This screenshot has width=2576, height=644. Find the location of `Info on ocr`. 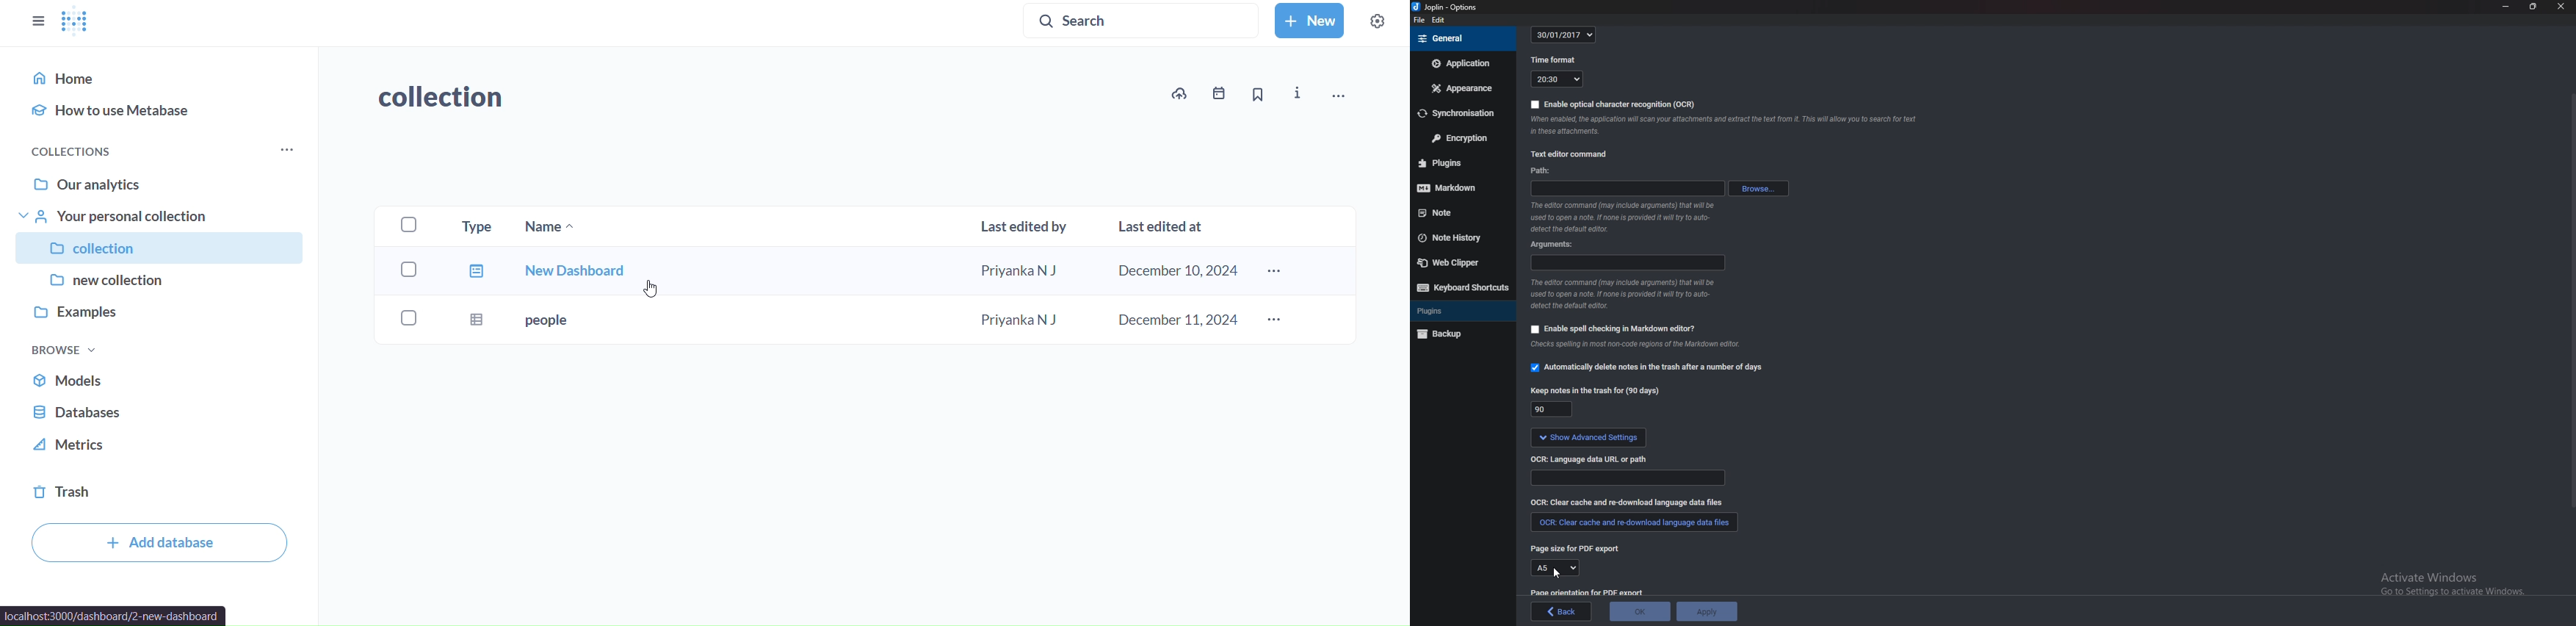

Info on ocr is located at coordinates (1726, 127).